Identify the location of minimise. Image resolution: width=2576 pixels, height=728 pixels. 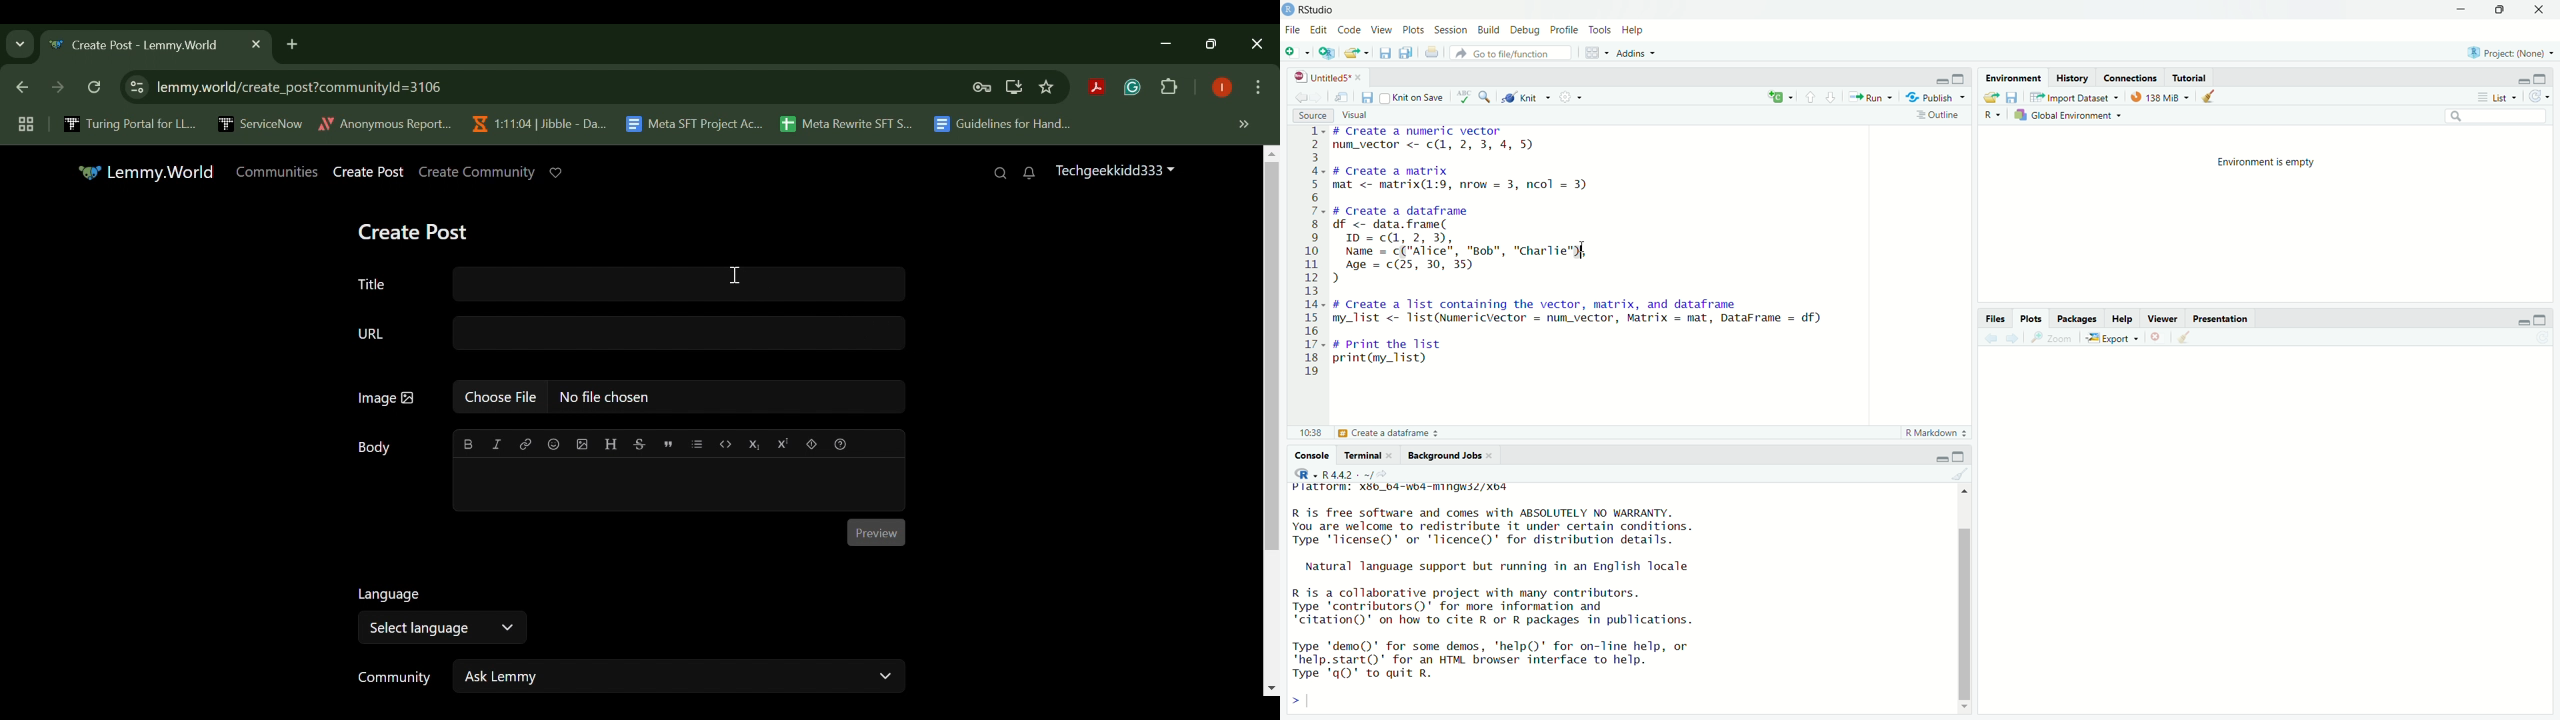
(2449, 13).